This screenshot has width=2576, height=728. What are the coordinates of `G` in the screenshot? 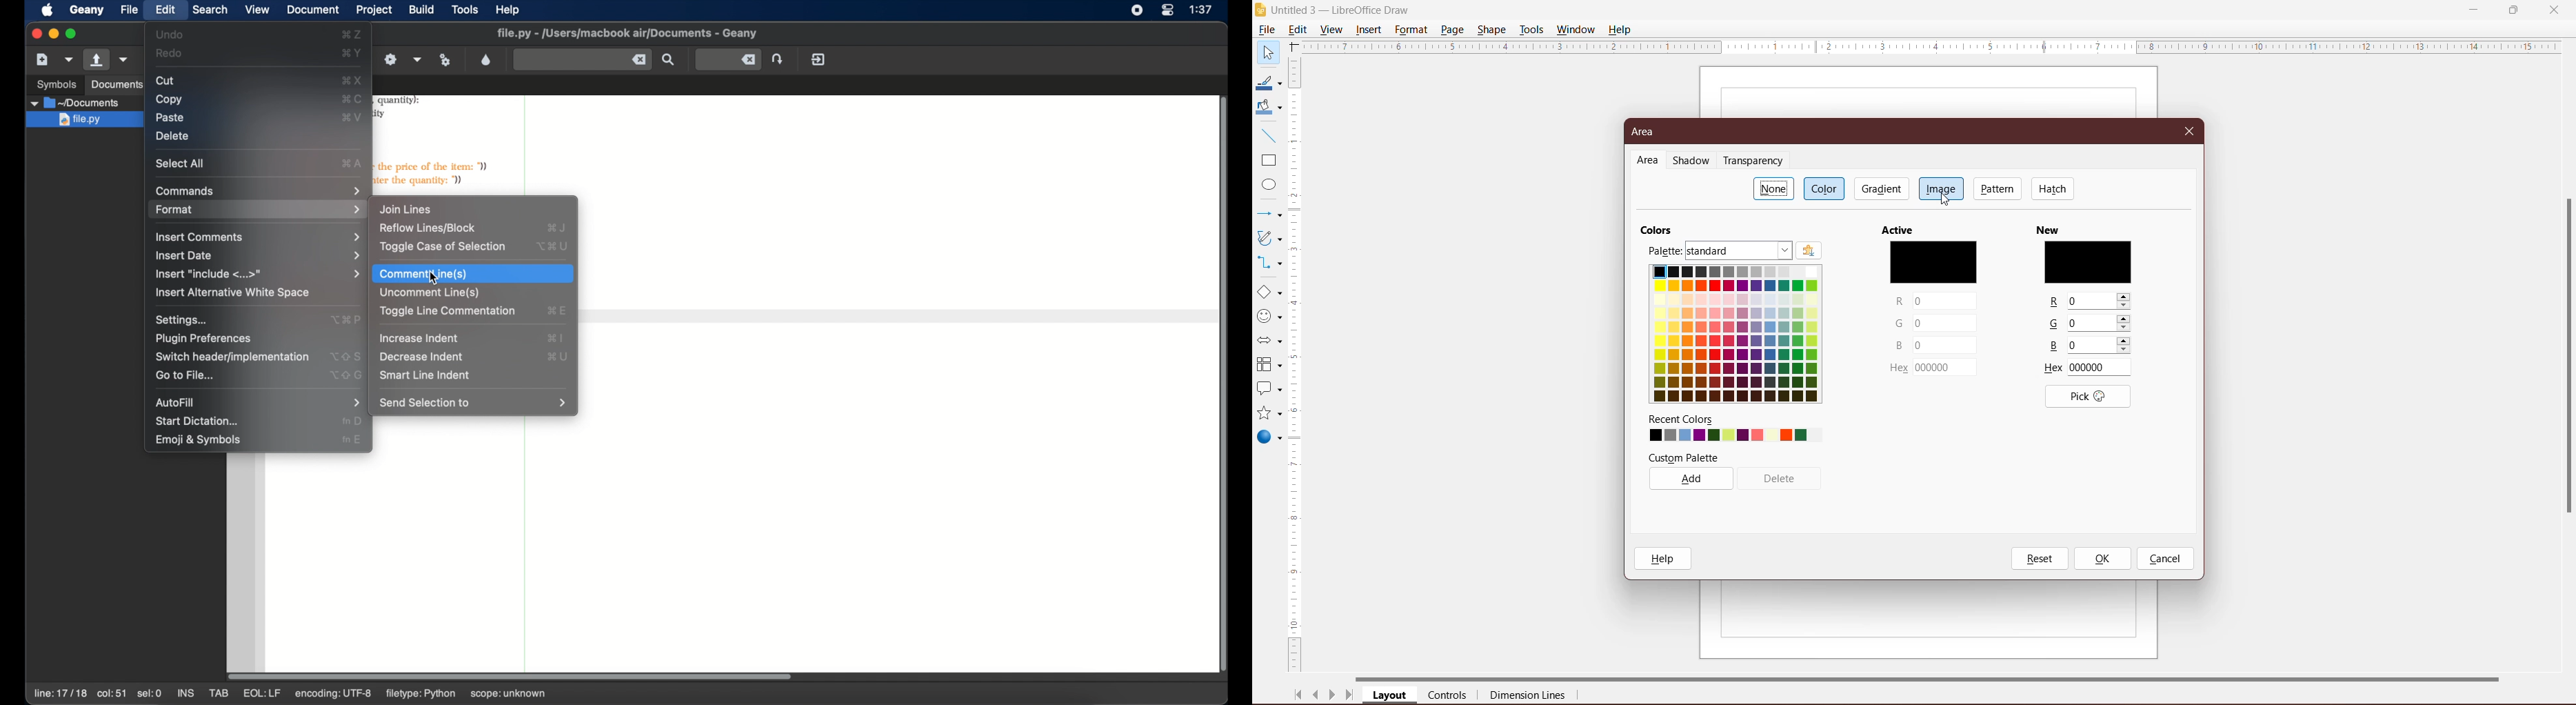 It's located at (1899, 323).